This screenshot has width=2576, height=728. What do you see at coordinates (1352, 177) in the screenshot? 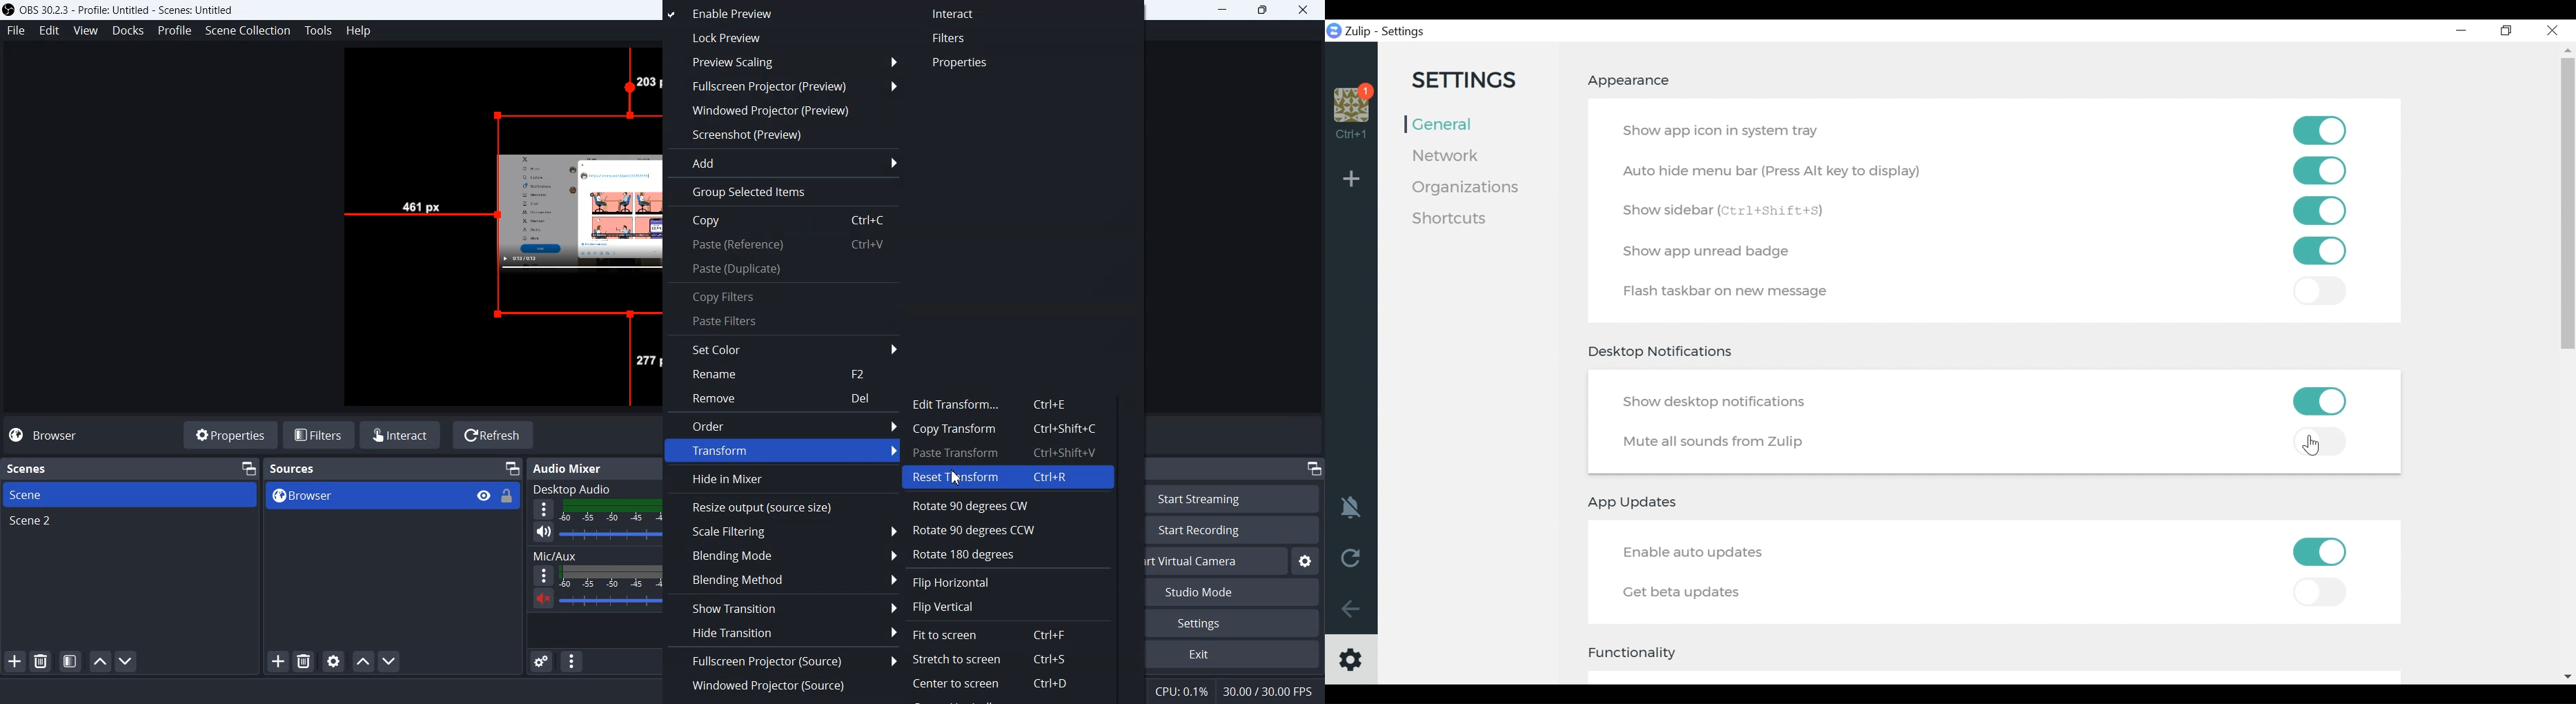
I see `Add Organisation` at bounding box center [1352, 177].